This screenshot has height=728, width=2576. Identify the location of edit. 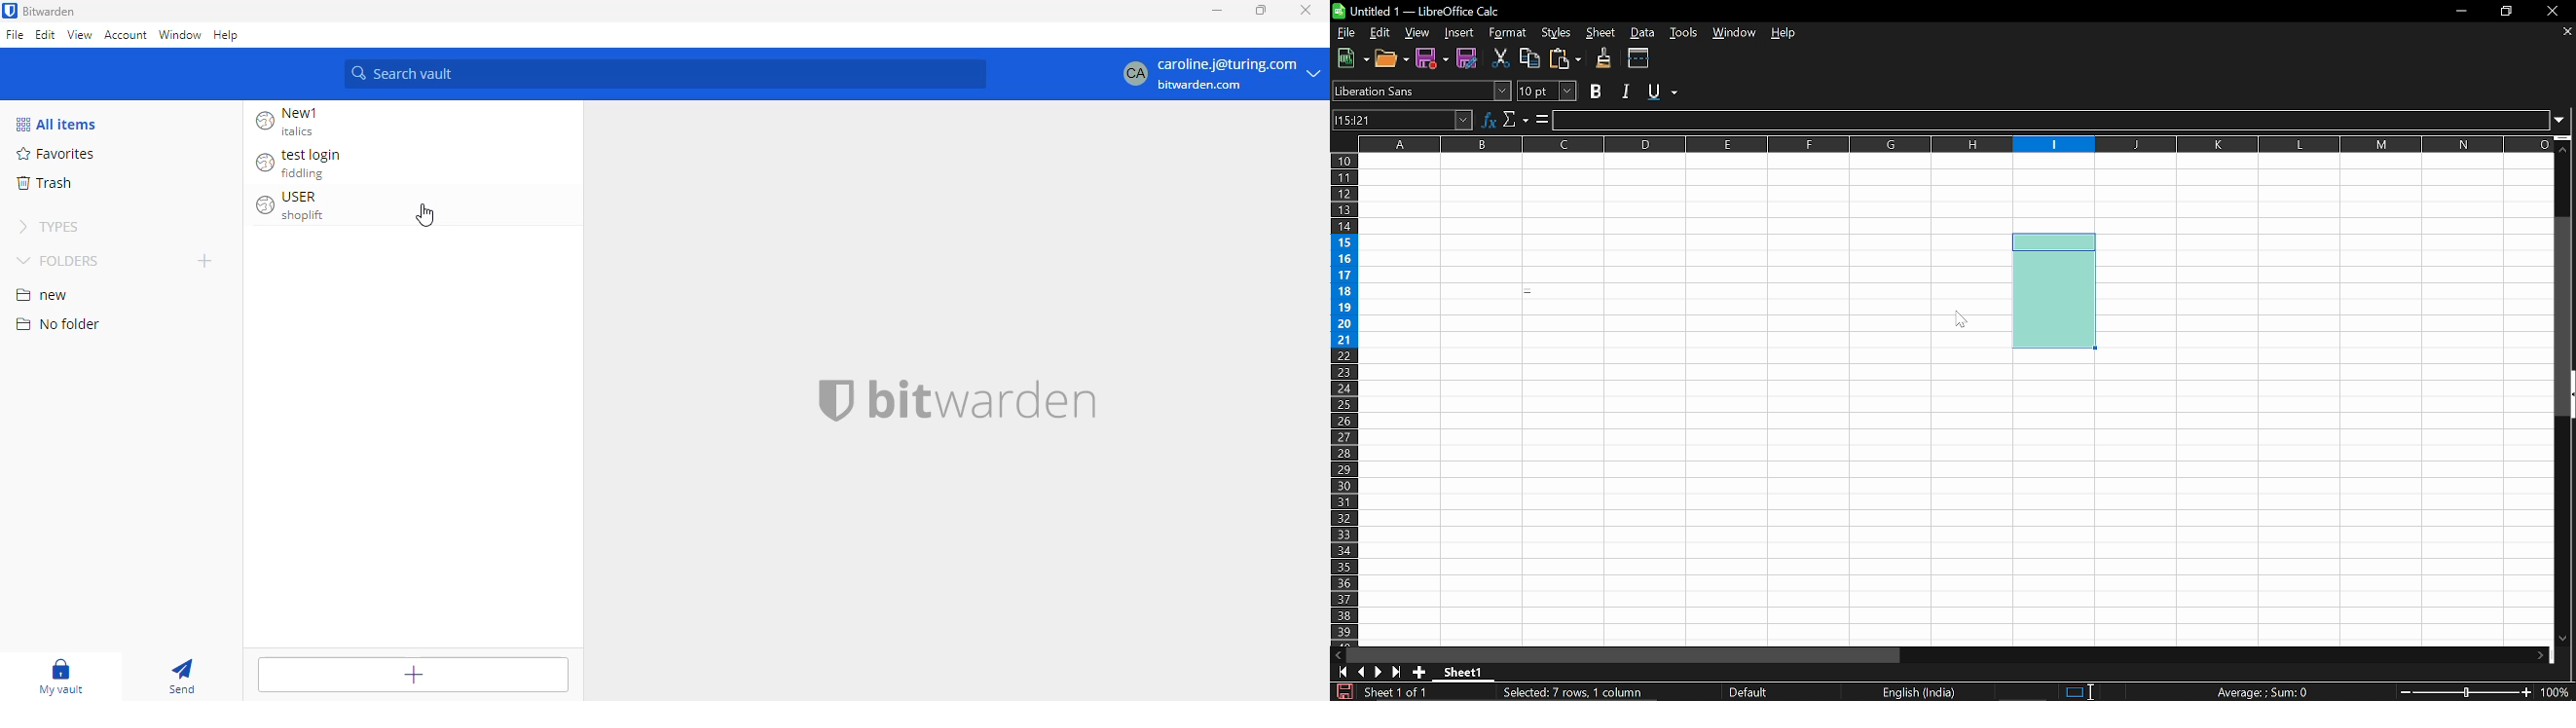
(45, 35).